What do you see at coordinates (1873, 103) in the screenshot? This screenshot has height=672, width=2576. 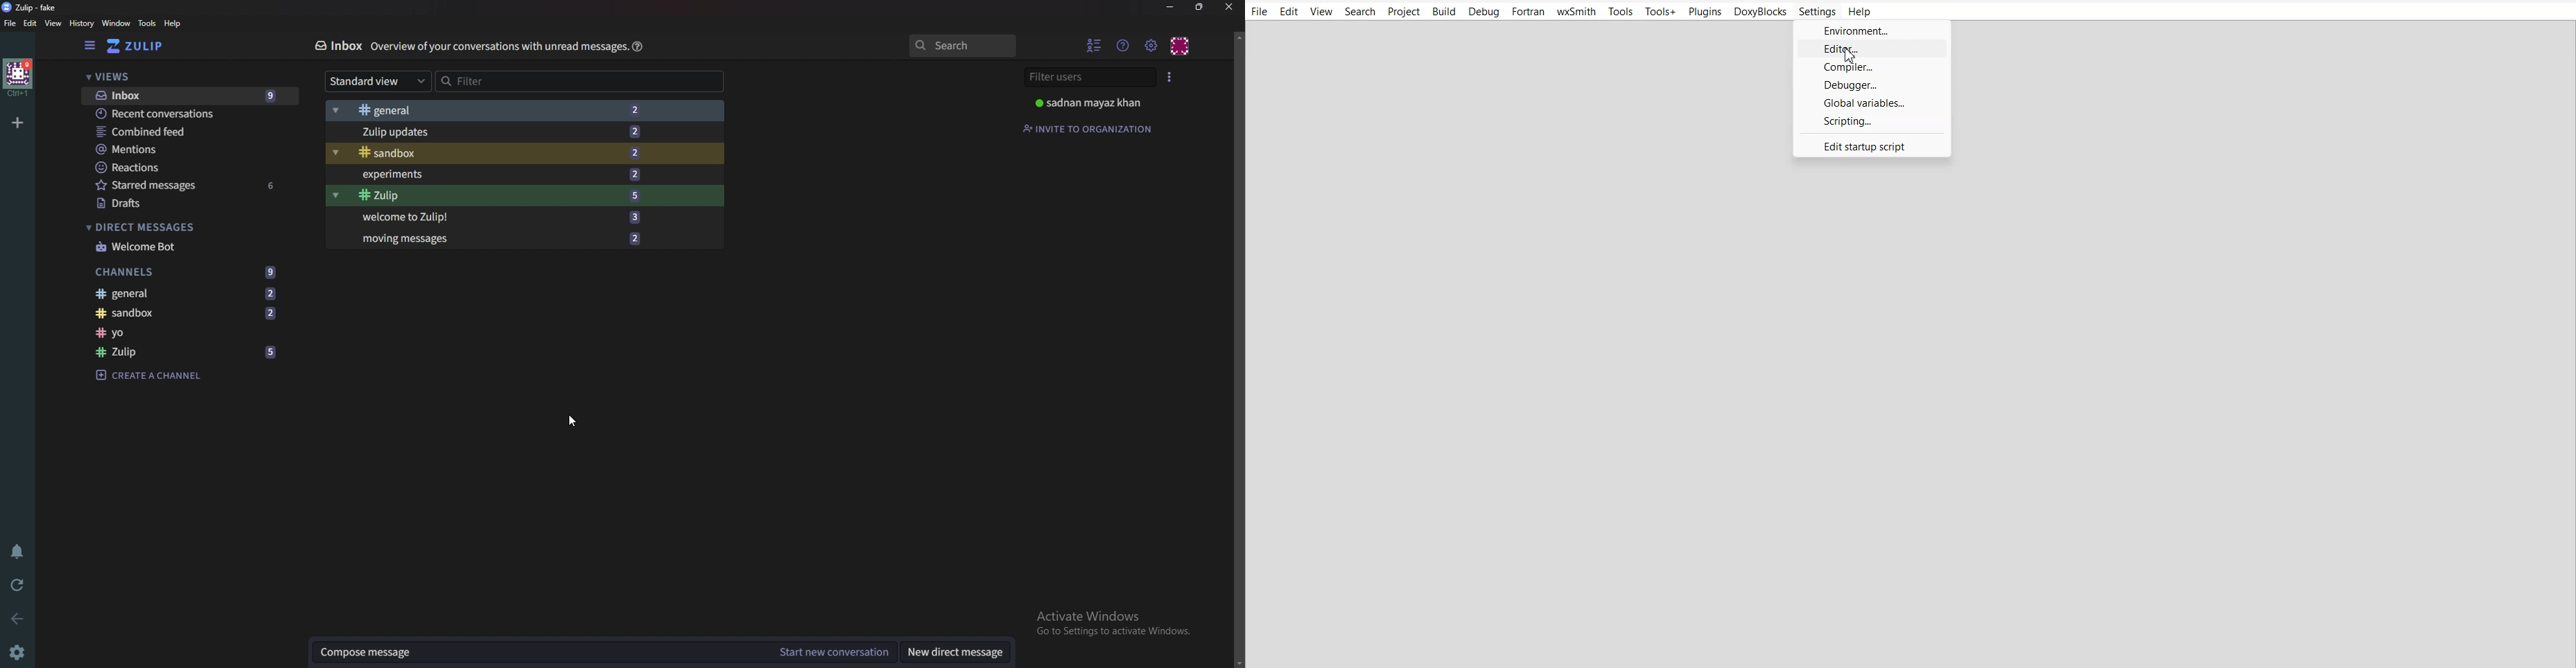 I see `Global variable` at bounding box center [1873, 103].